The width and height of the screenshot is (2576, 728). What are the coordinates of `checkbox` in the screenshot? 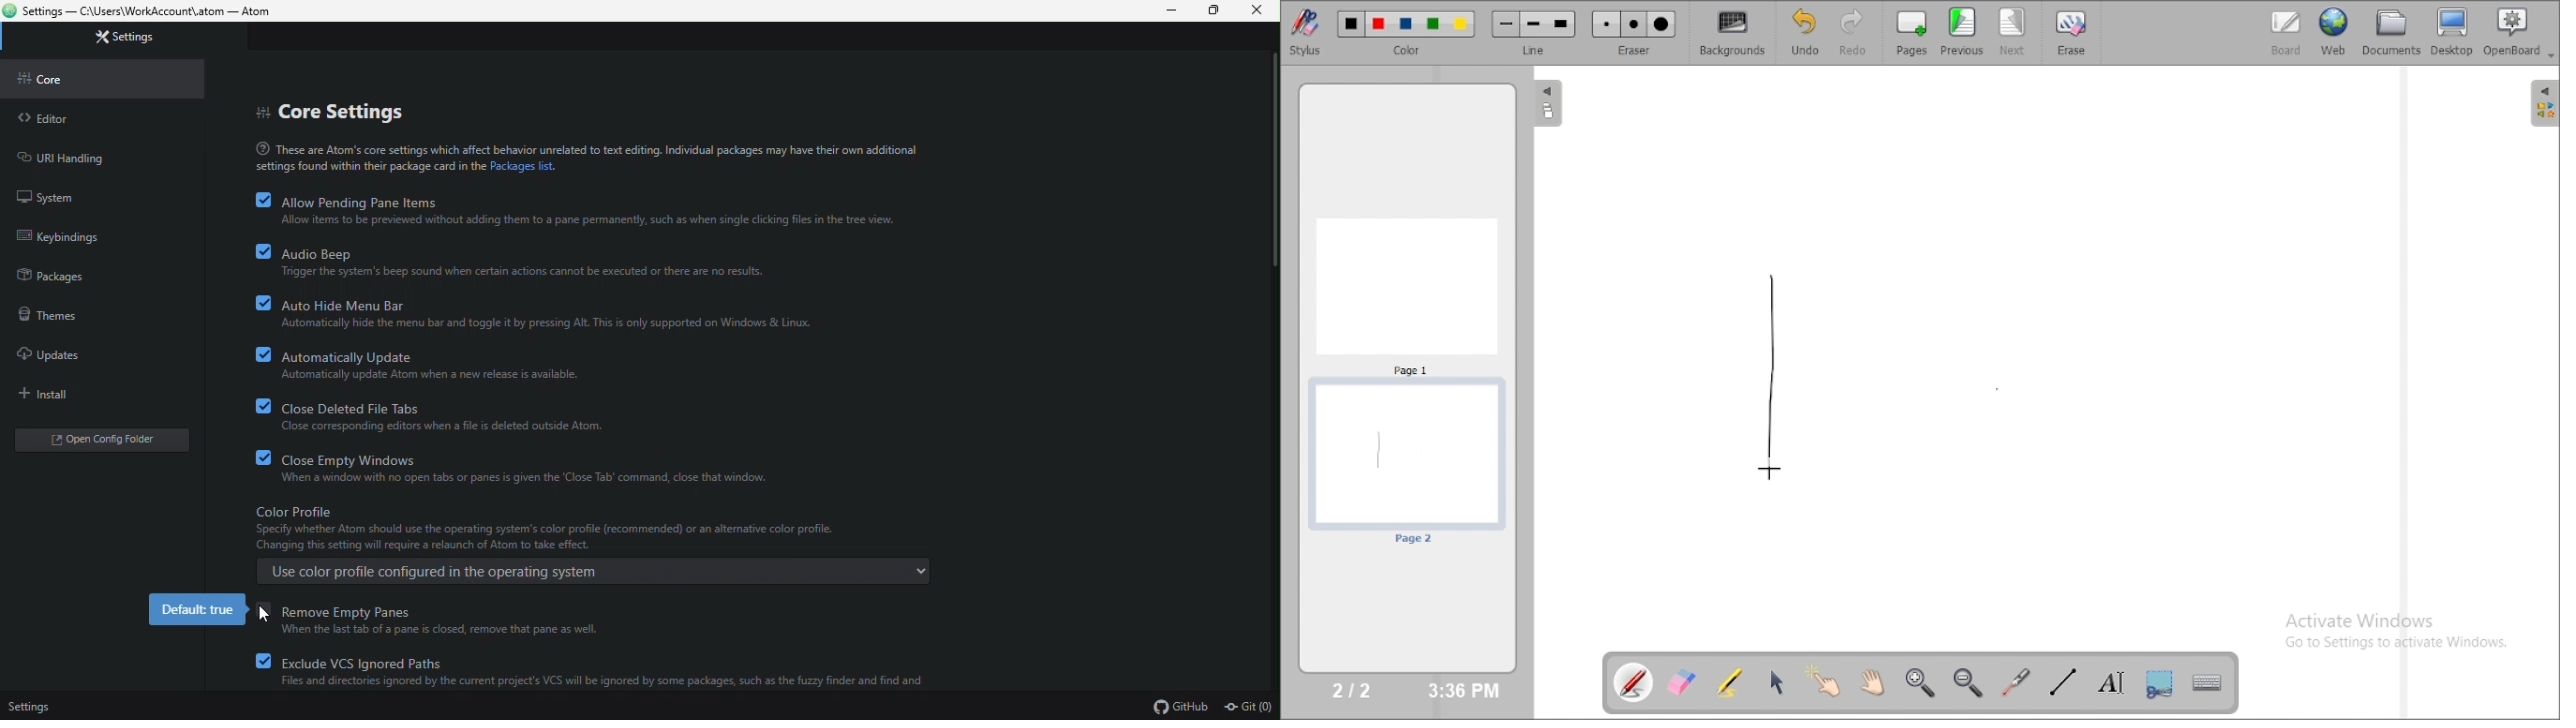 It's located at (255, 352).